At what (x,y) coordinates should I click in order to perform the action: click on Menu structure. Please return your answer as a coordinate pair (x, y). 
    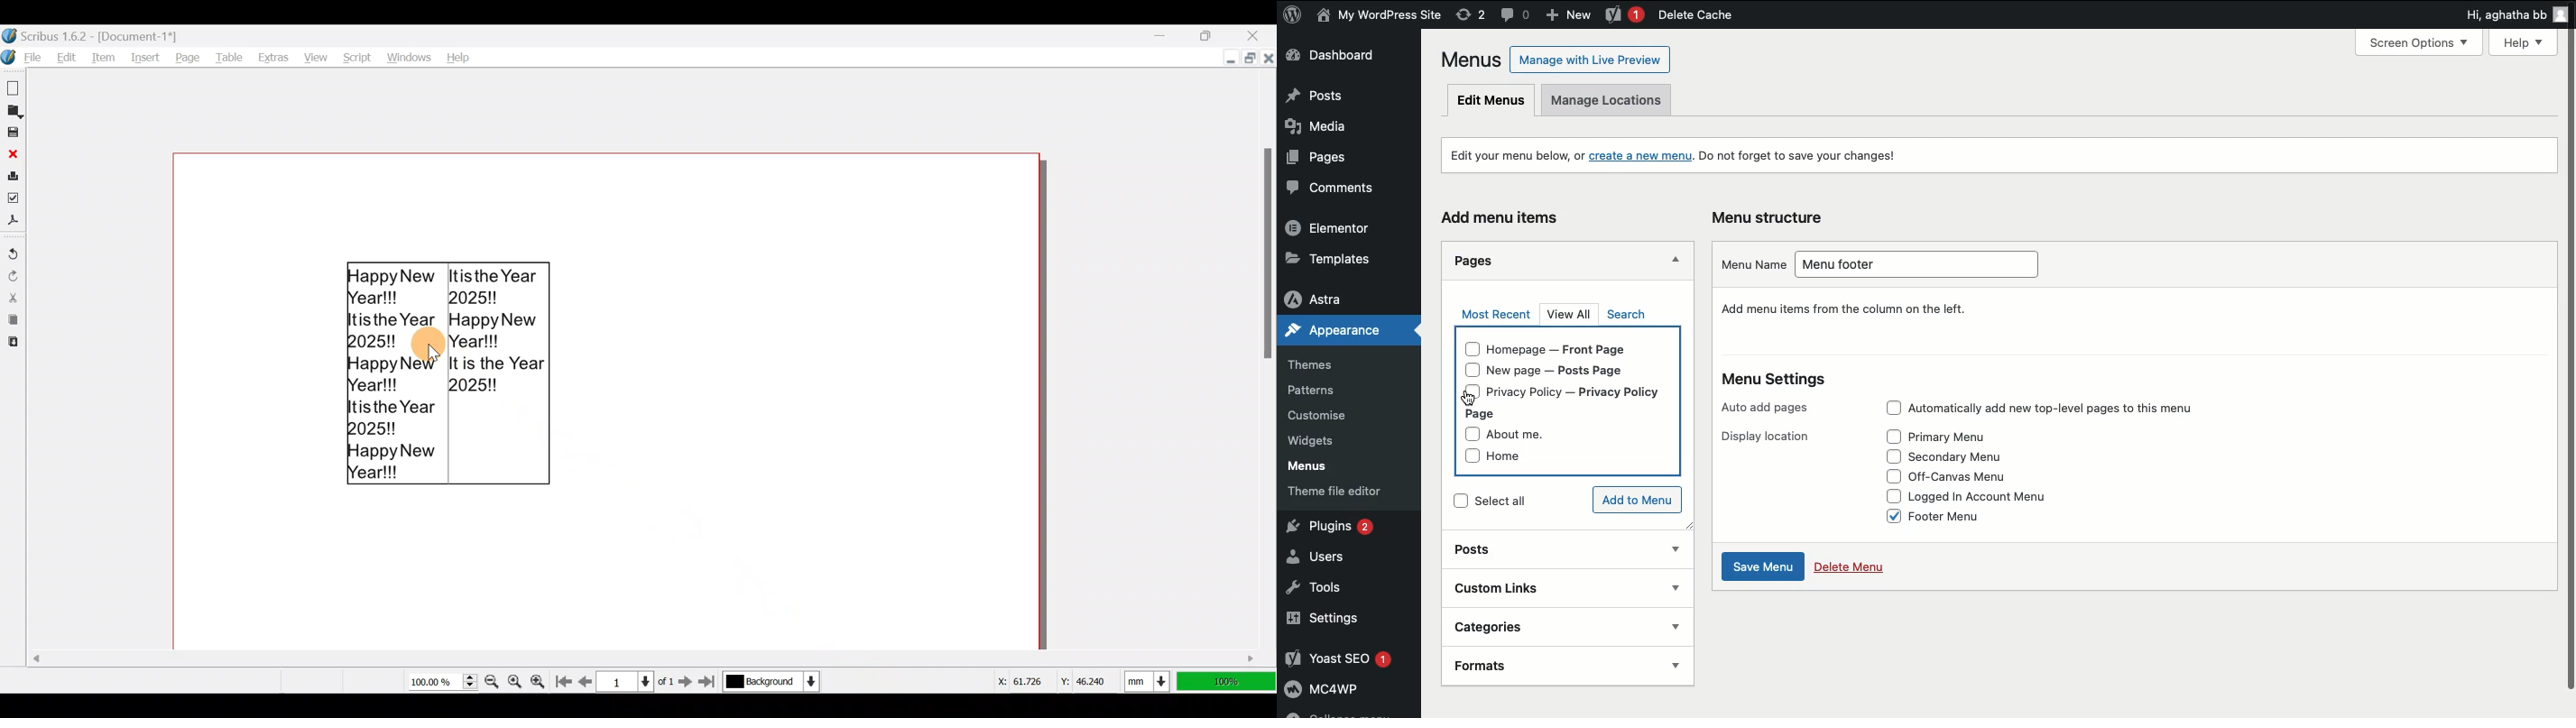
    Looking at the image, I should click on (1771, 216).